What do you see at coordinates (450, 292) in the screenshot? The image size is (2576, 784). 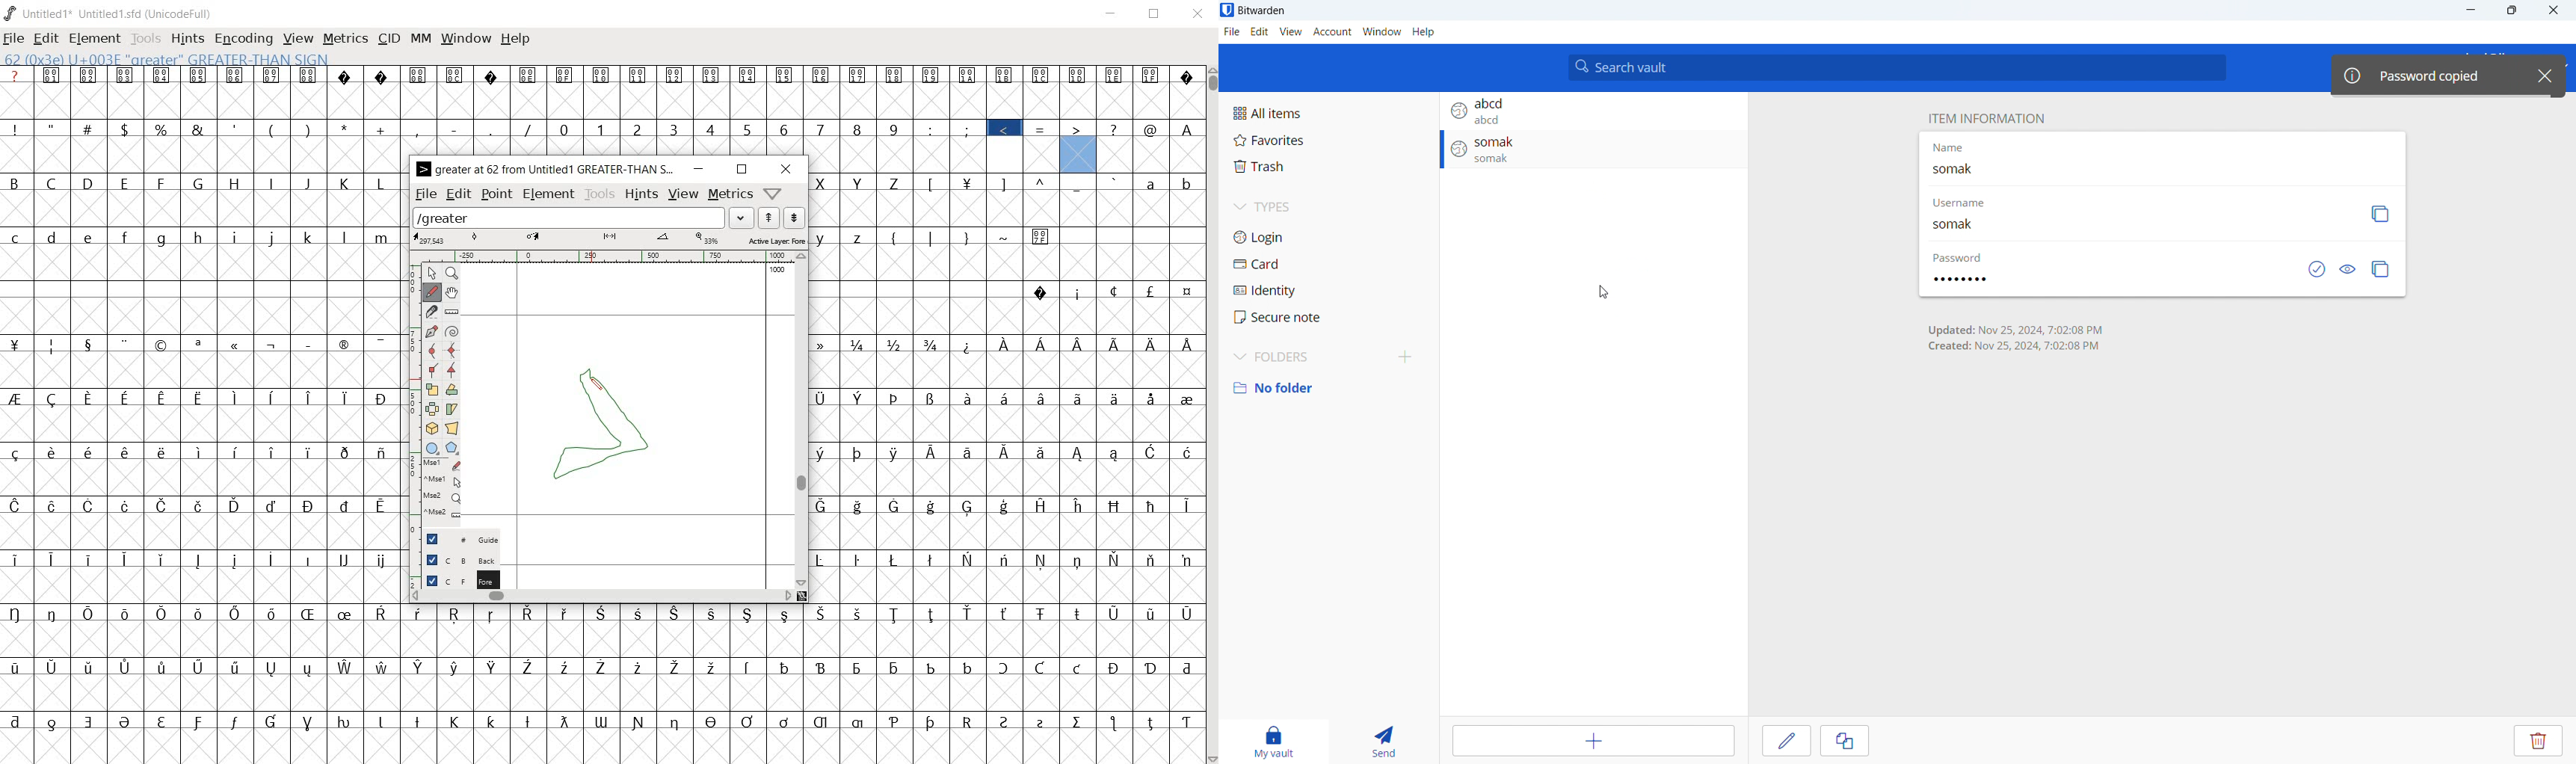 I see `scroll by hand` at bounding box center [450, 292].